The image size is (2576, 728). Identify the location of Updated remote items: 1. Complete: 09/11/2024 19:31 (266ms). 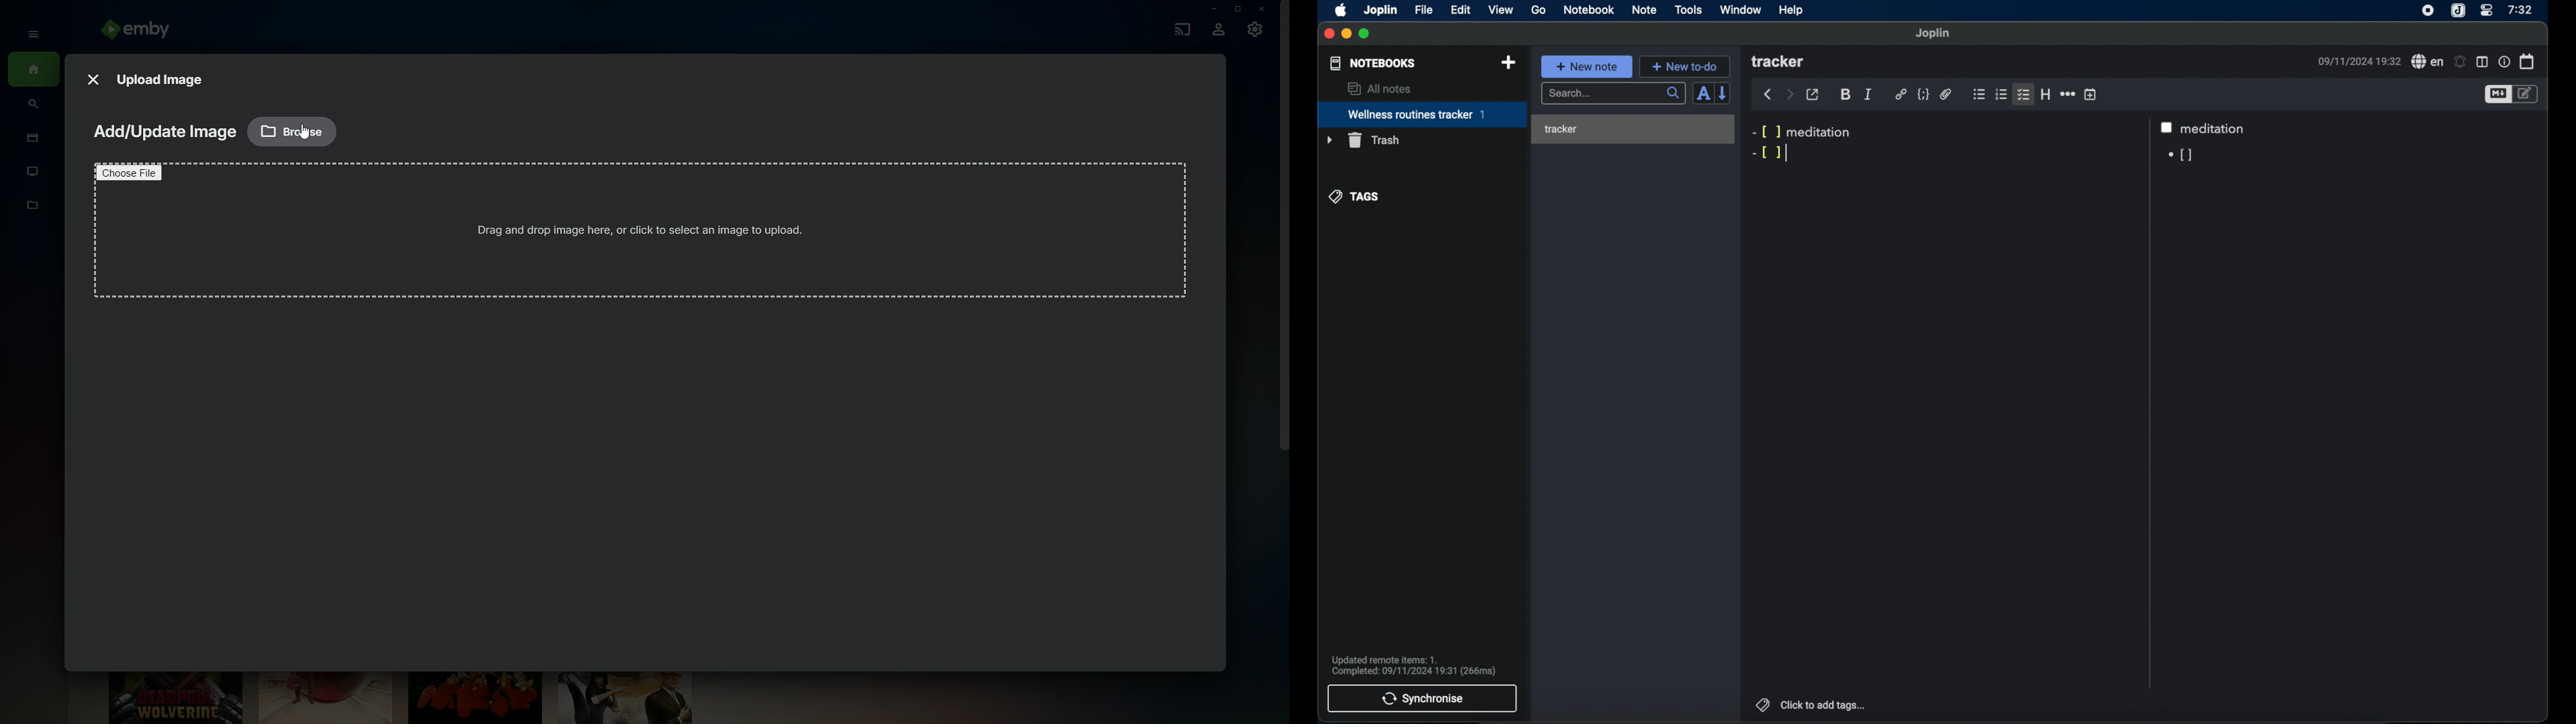
(1419, 664).